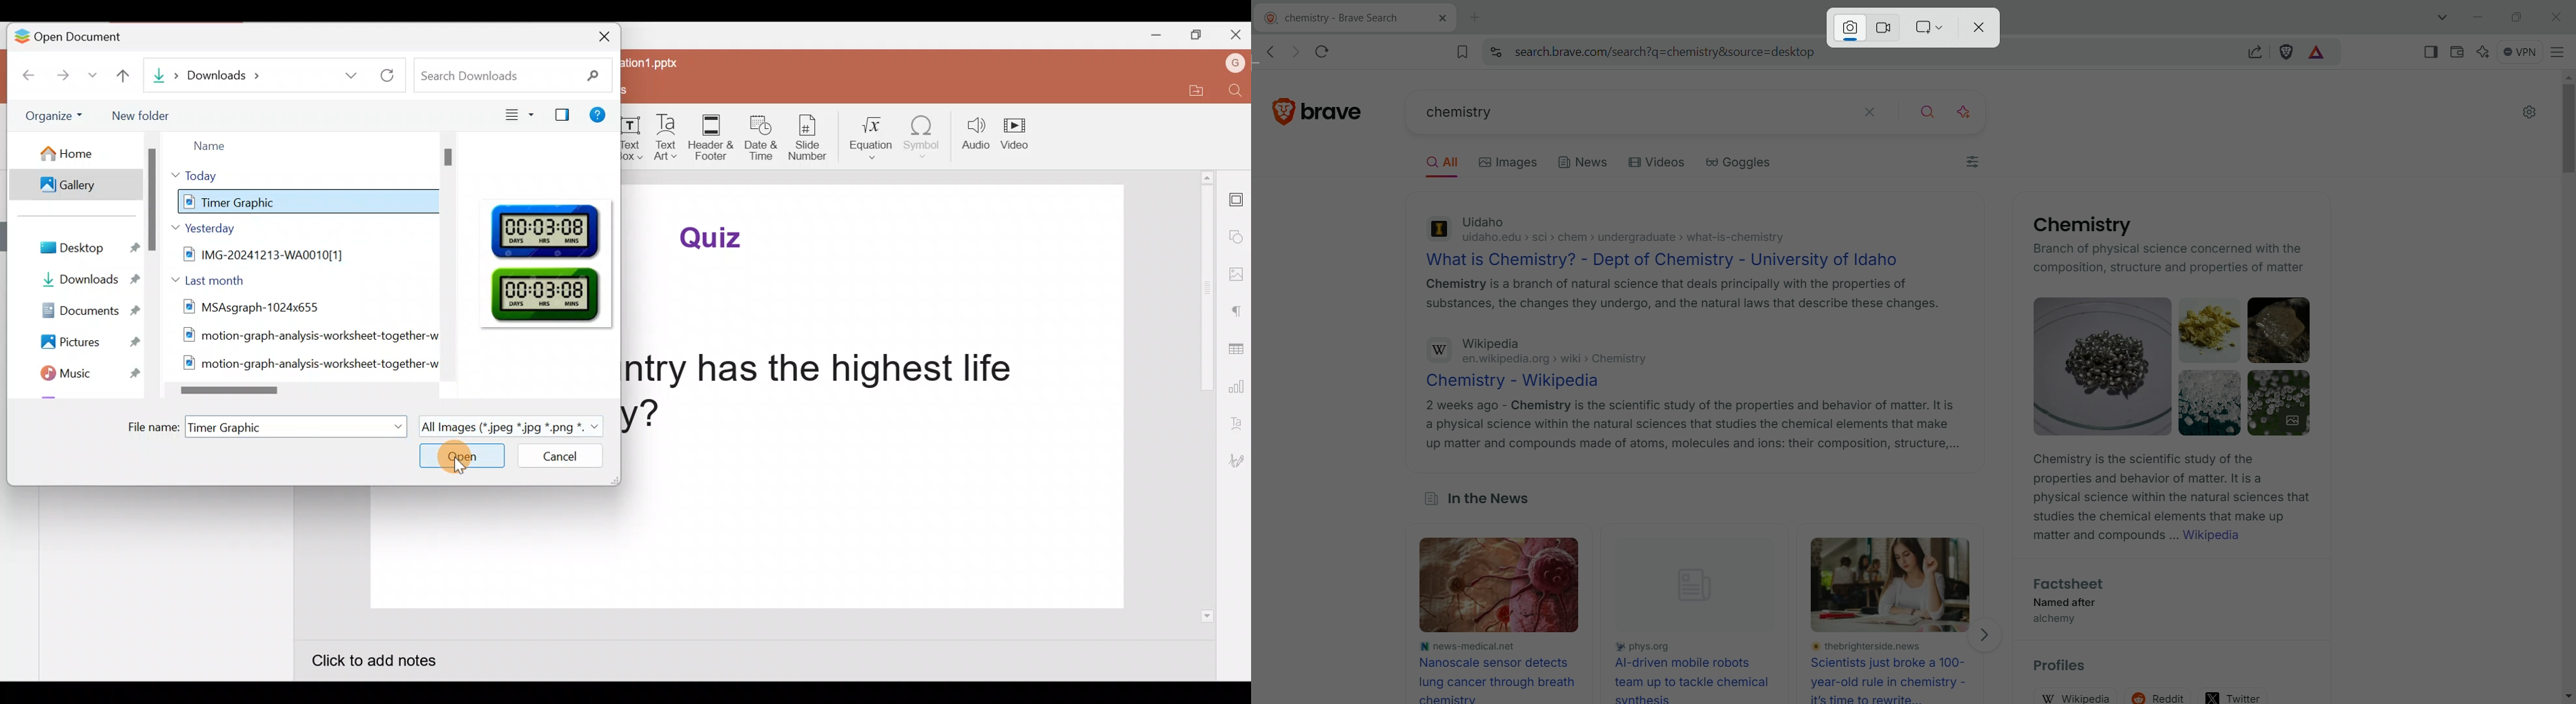 The height and width of the screenshot is (728, 2576). I want to click on Slide settings, so click(1236, 198).